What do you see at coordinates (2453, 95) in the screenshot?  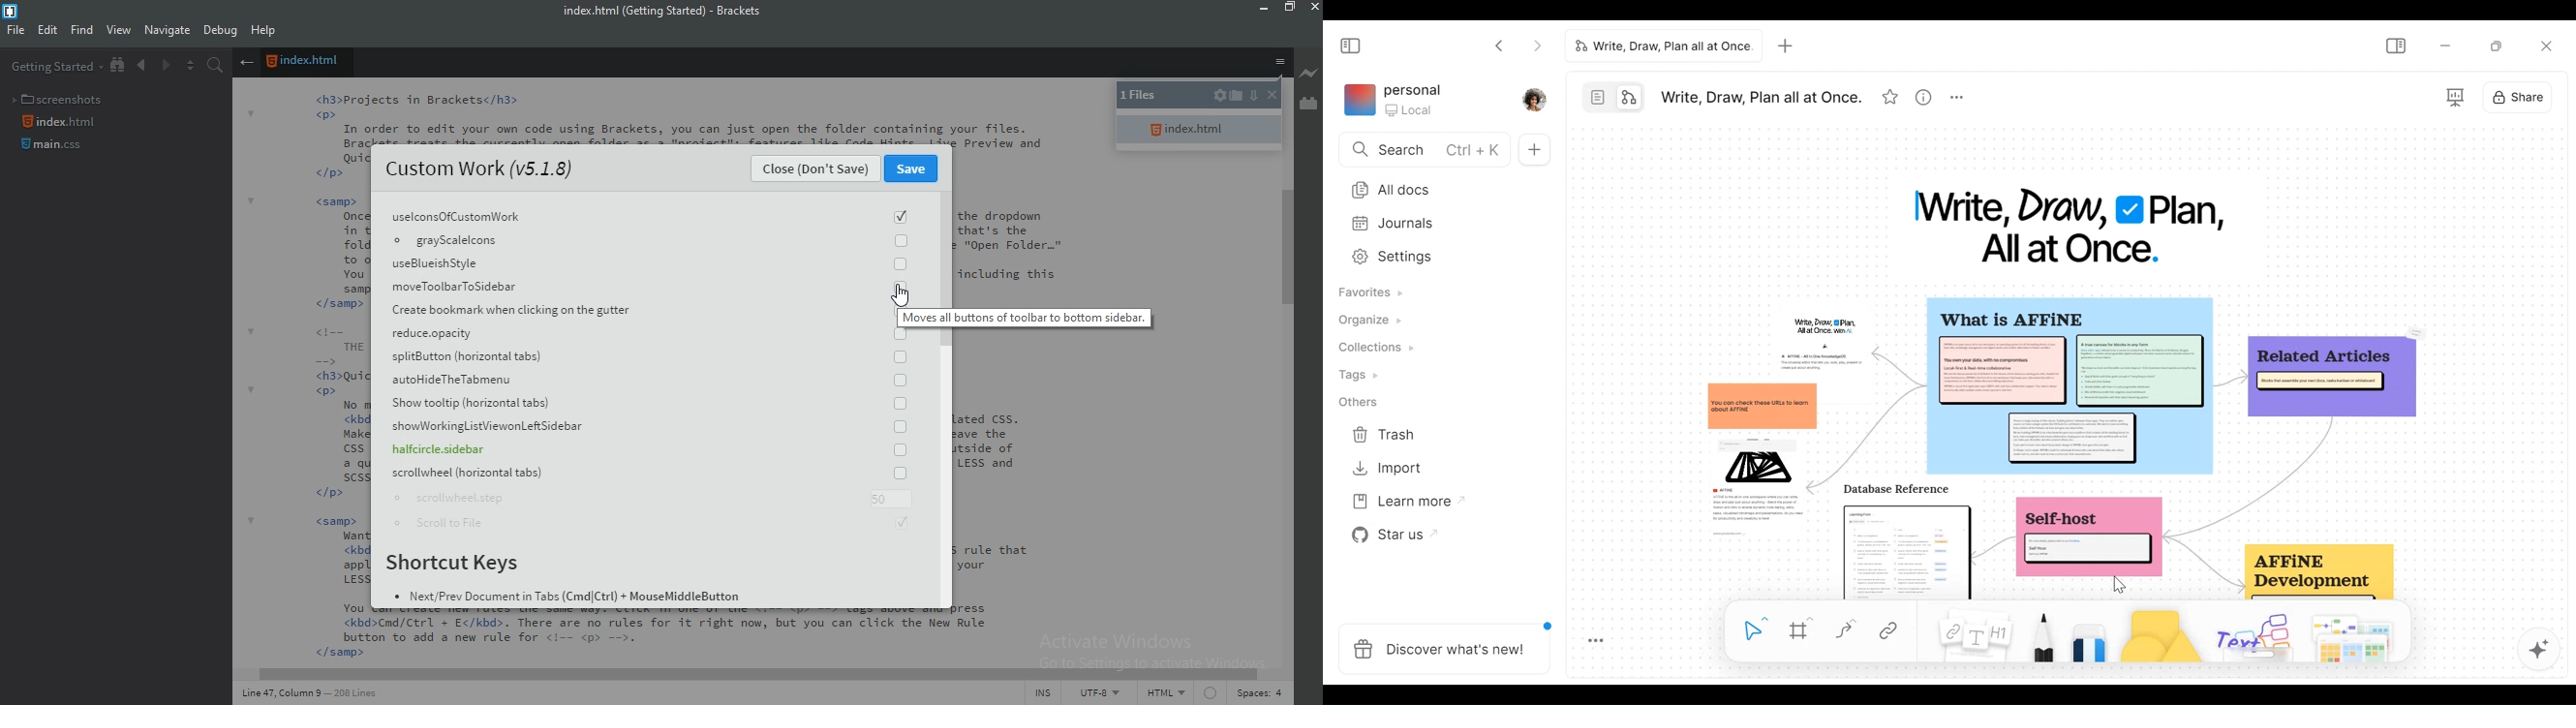 I see `Full preview mode` at bounding box center [2453, 95].